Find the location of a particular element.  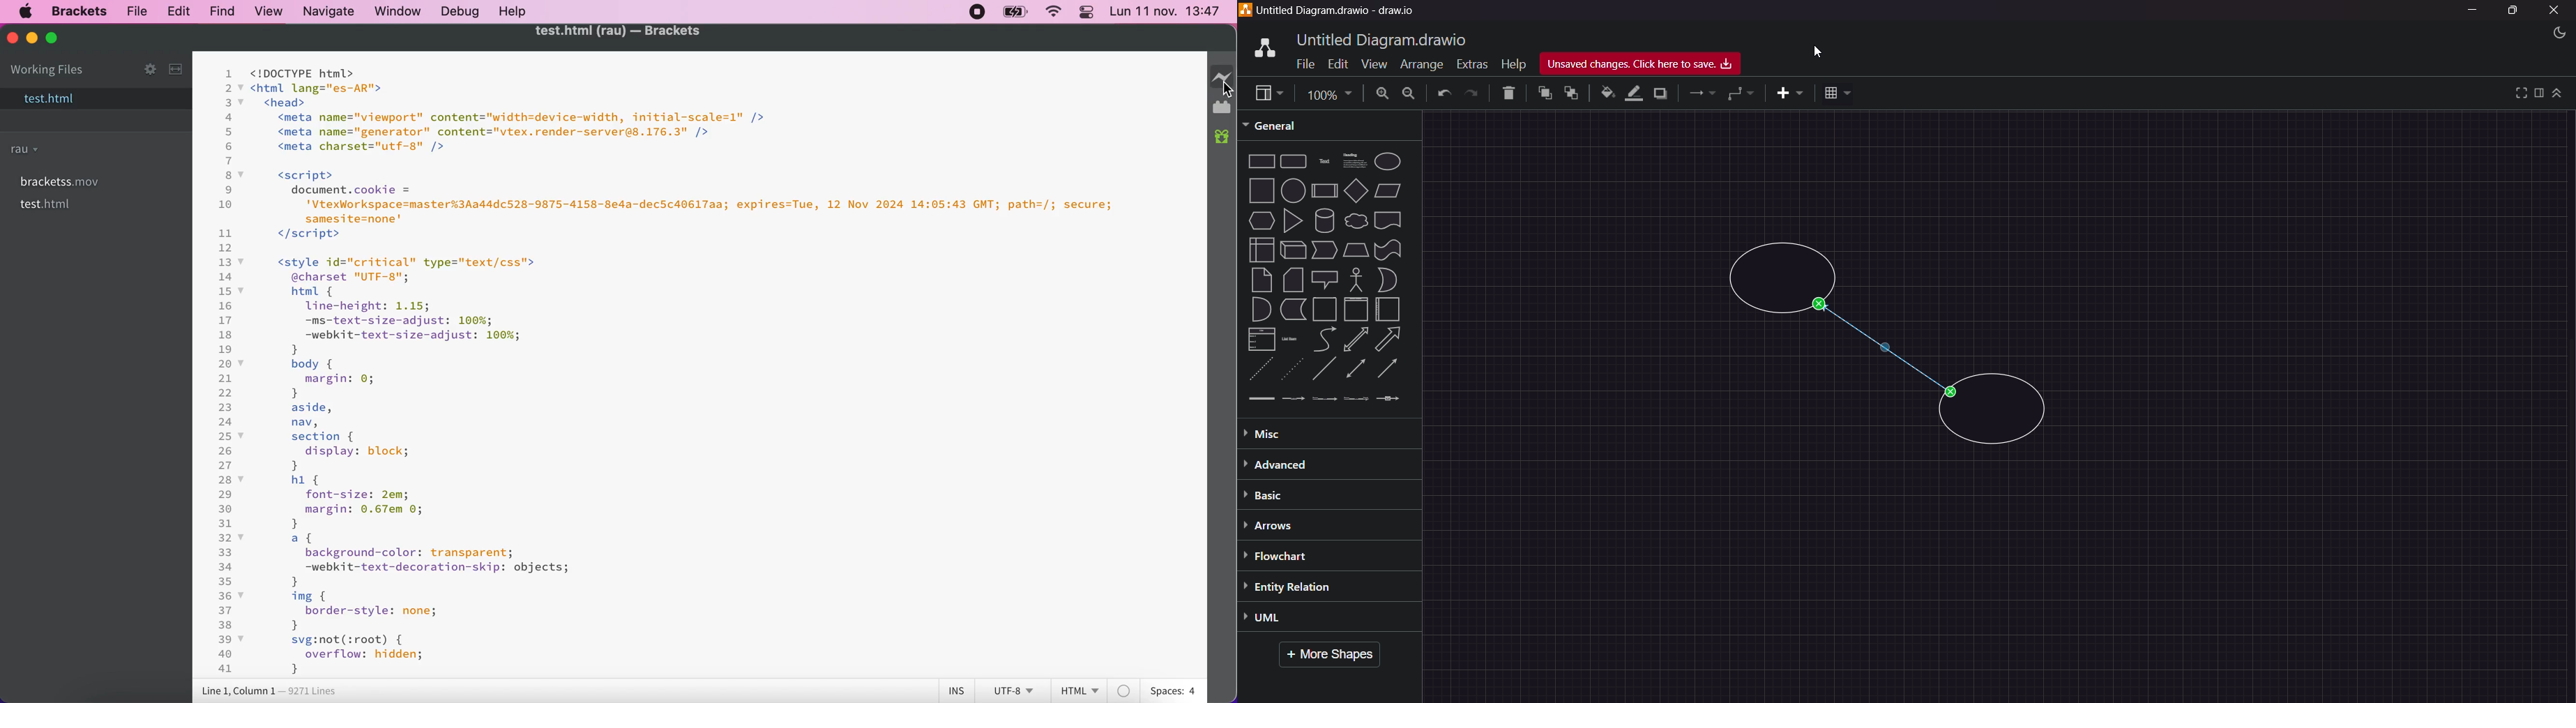

view is located at coordinates (1265, 93).